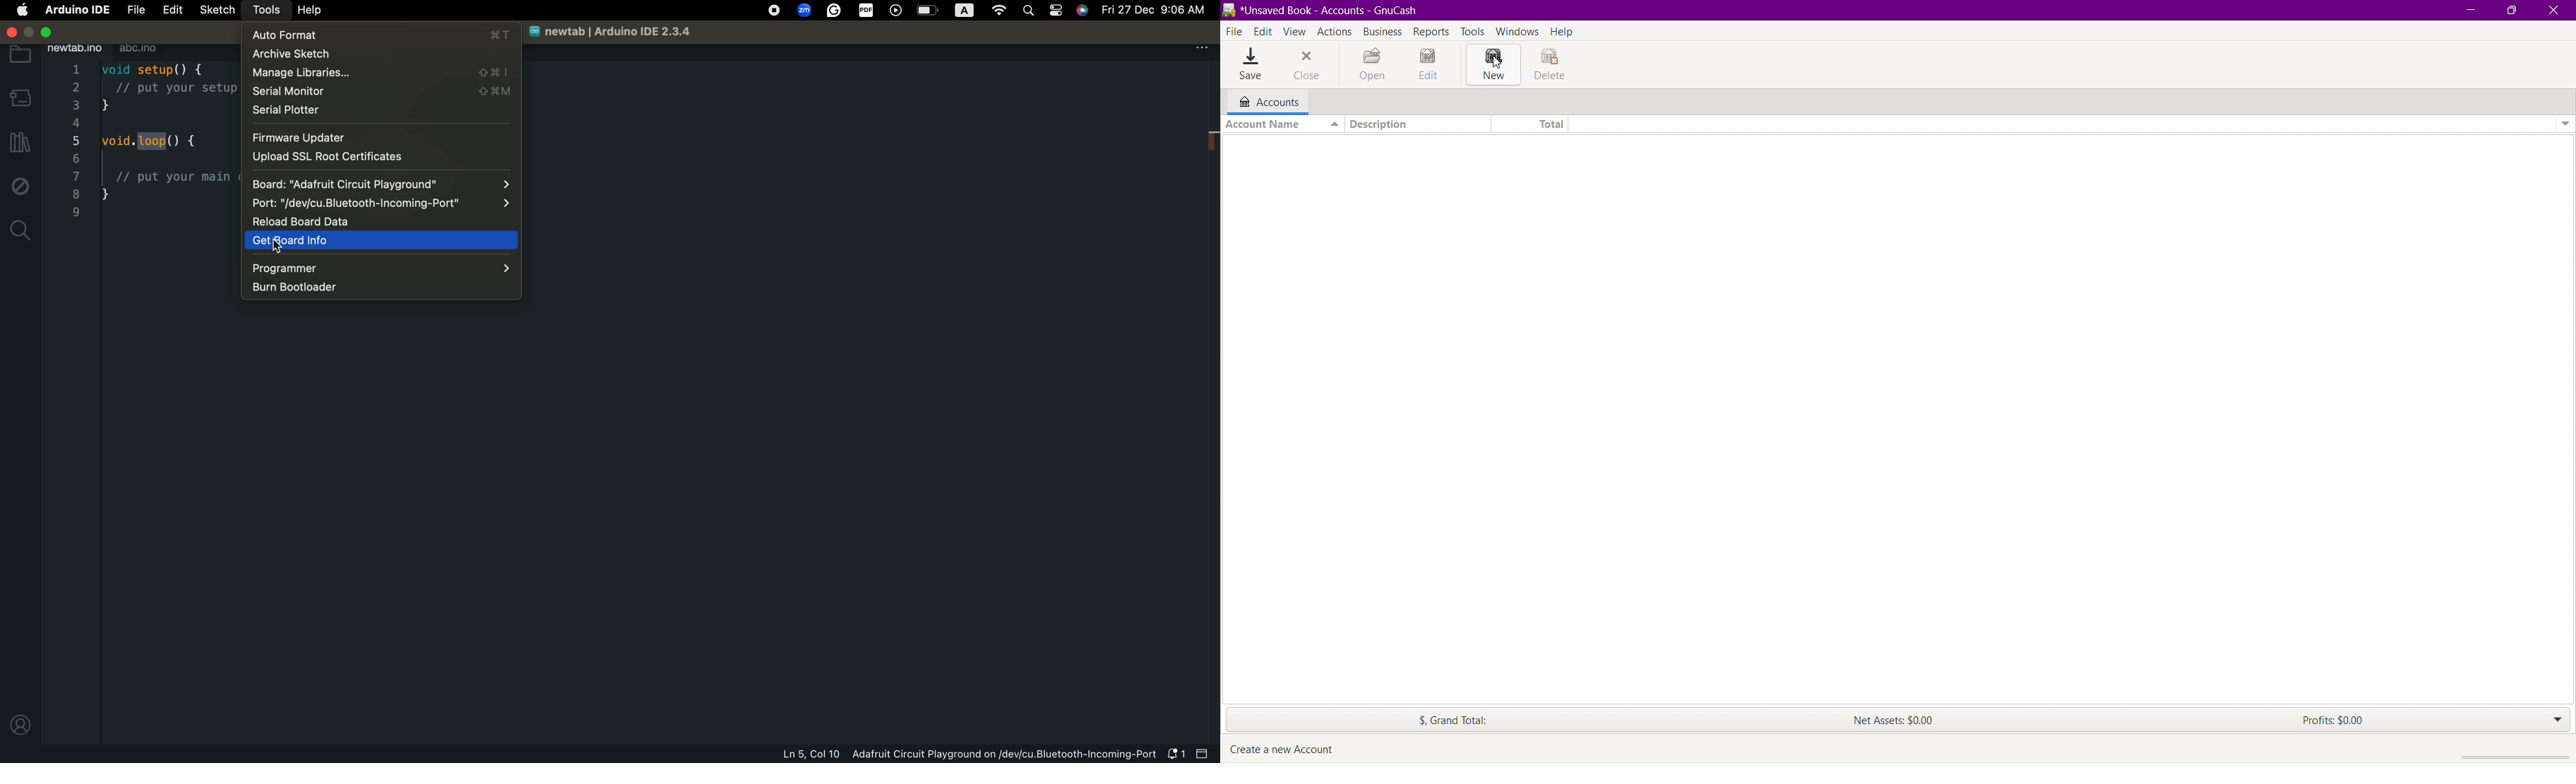 This screenshot has height=784, width=2576. Describe the element at coordinates (382, 72) in the screenshot. I see `manage libraries` at that location.